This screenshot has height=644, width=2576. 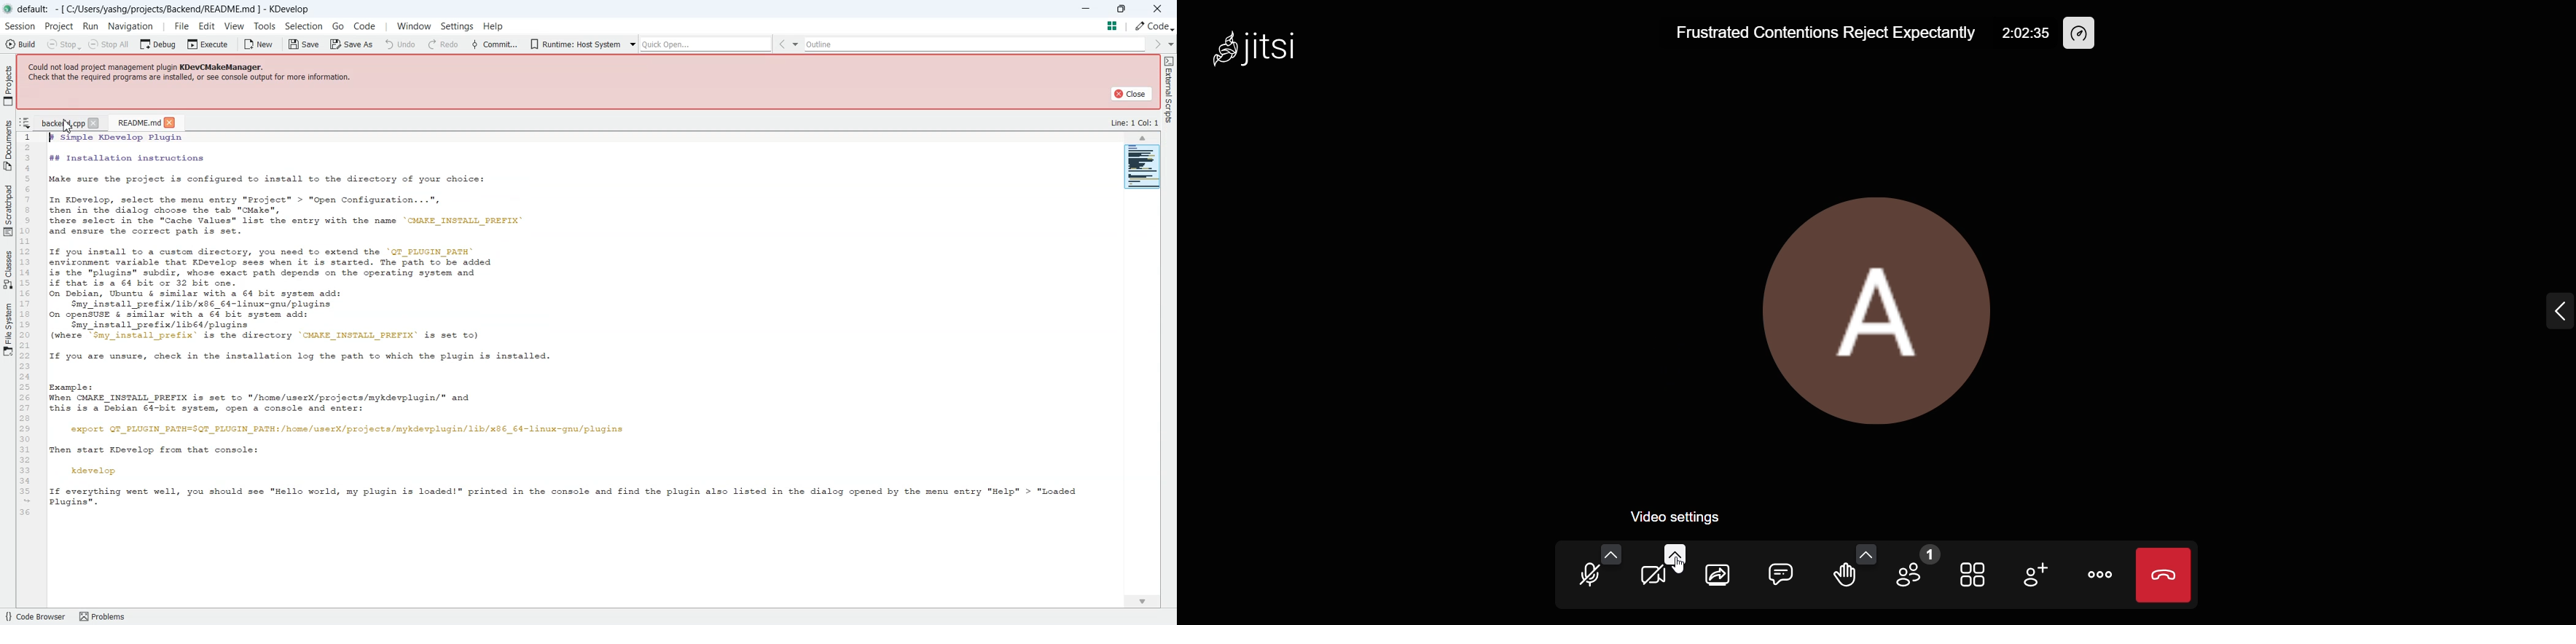 I want to click on (where “Smy install prefix’ is the directory 'CMAKE INSTALL PREFIX’ is set to), so click(x=259, y=336).